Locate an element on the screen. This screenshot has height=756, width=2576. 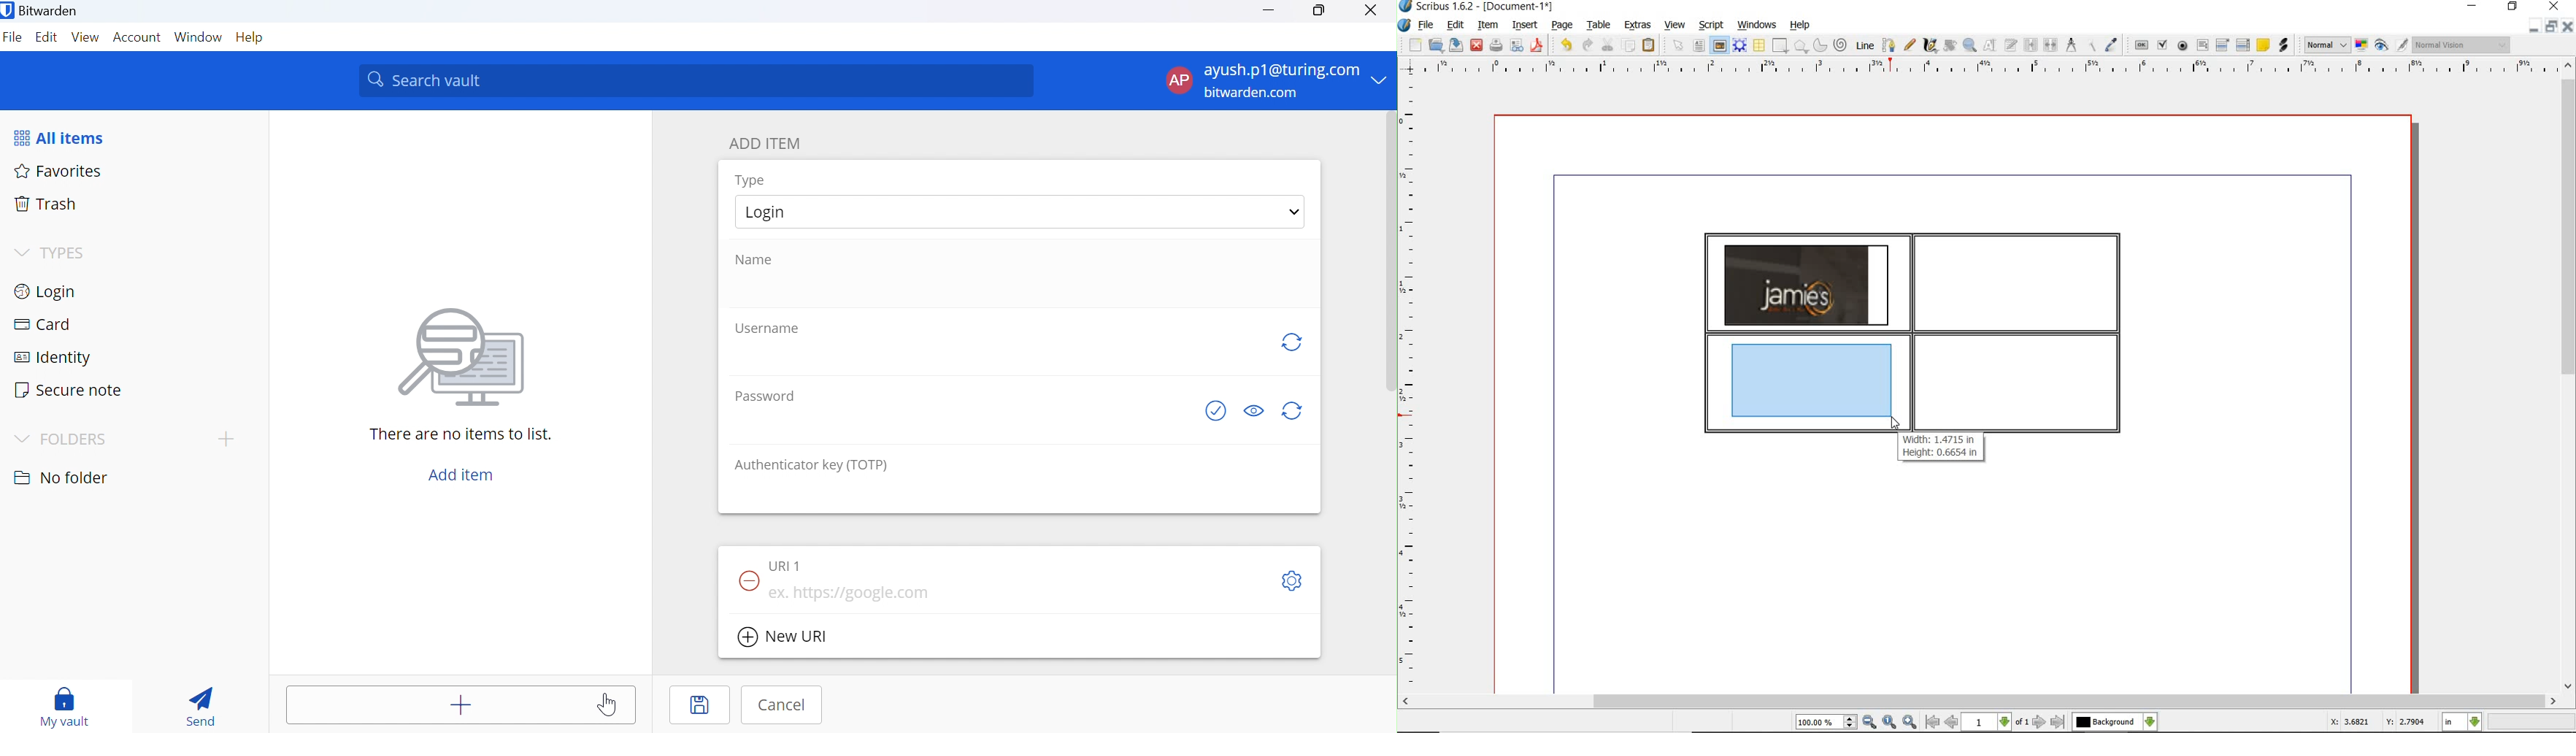
add authenticator key (TOTP) is located at coordinates (1020, 494).